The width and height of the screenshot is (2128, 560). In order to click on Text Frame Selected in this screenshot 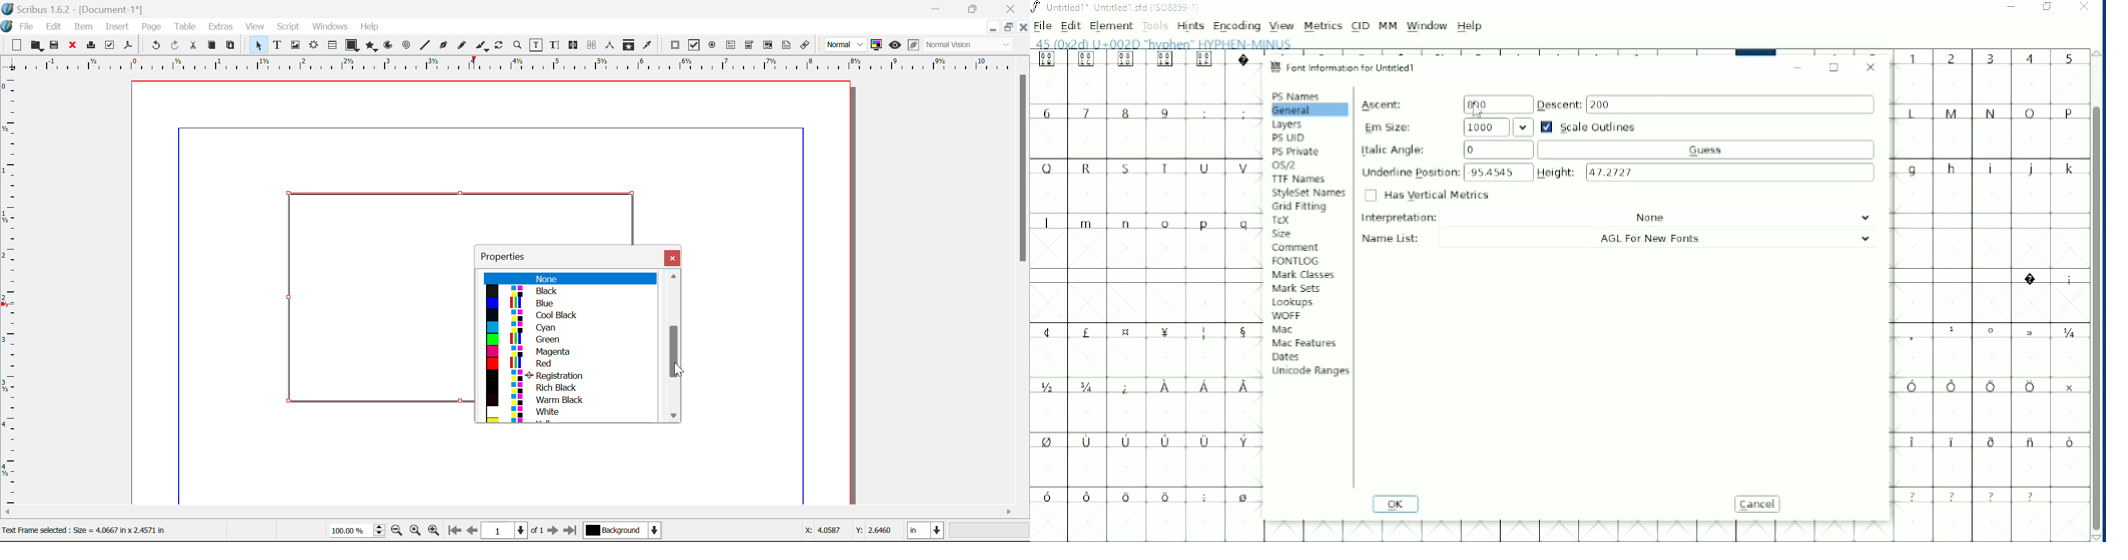, I will do `click(277, 45)`.